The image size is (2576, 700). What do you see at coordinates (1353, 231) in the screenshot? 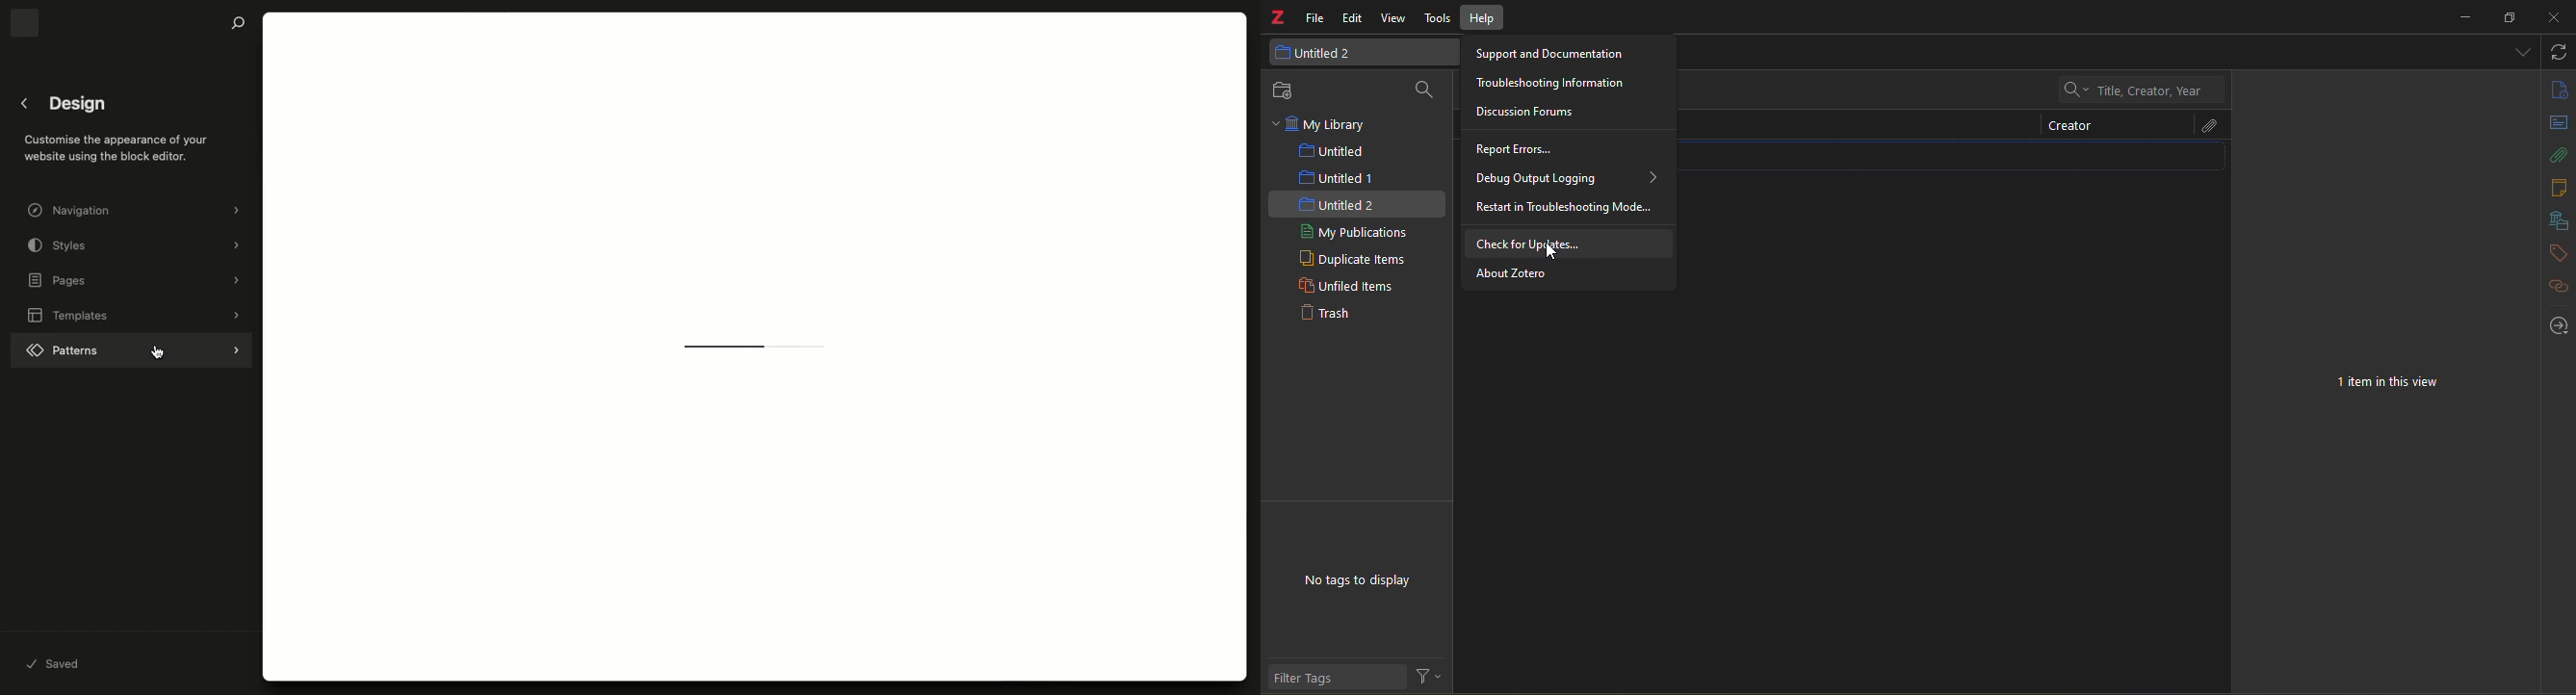
I see `my publications` at bounding box center [1353, 231].